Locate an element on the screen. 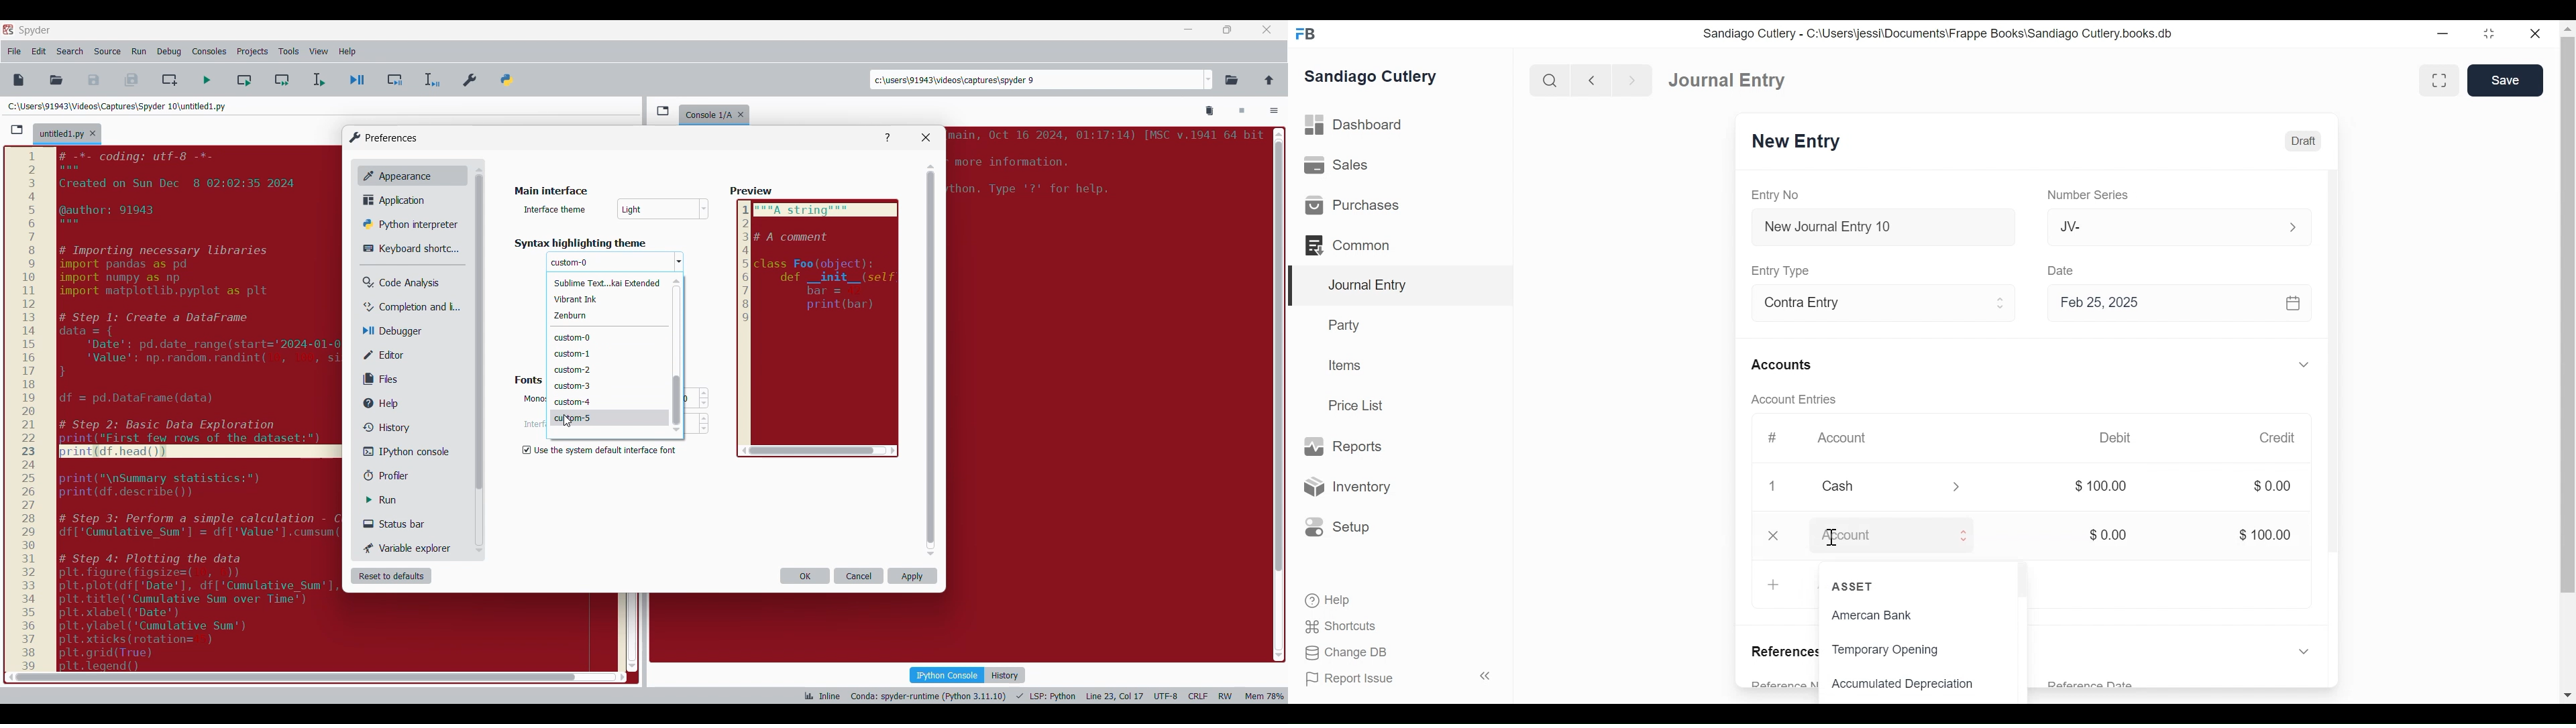  Close is located at coordinates (1775, 535).